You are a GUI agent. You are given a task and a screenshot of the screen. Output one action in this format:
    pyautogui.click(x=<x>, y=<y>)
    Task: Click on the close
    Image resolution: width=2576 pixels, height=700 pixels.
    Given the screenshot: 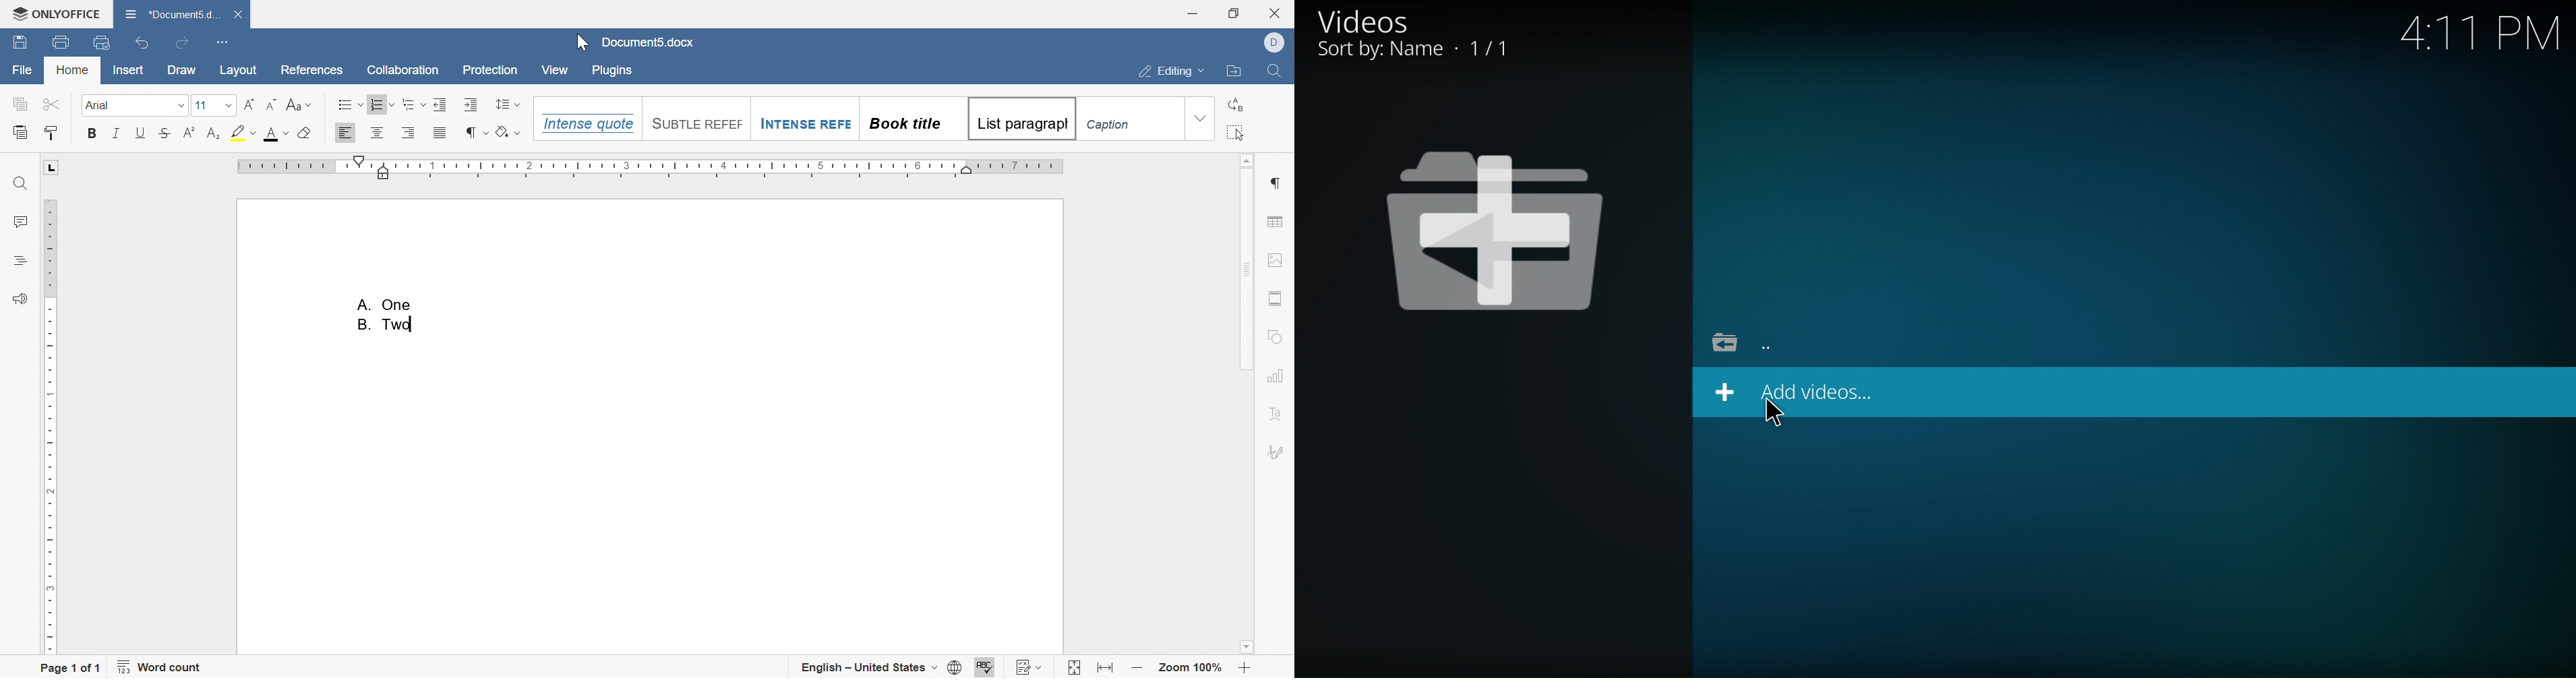 What is the action you would take?
    pyautogui.click(x=239, y=13)
    